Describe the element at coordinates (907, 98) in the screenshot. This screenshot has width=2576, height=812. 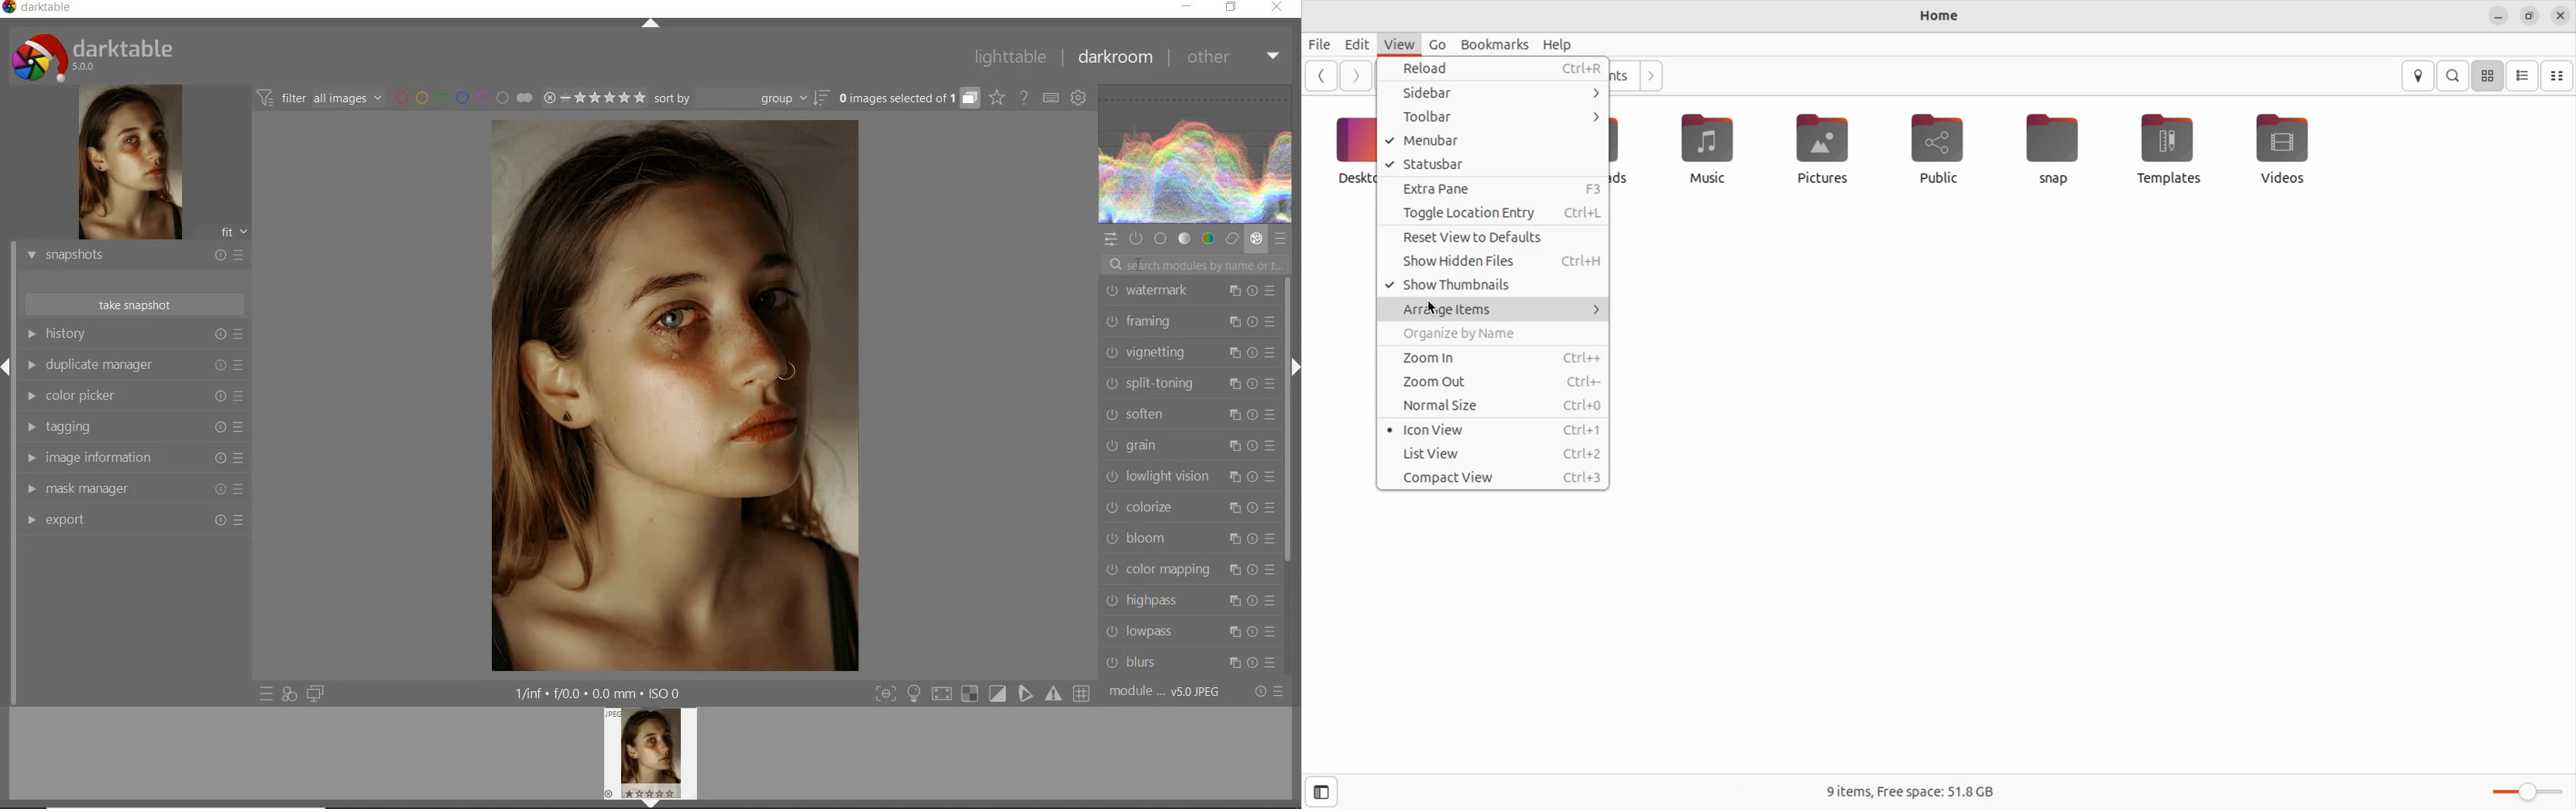
I see `expand grouped images` at that location.